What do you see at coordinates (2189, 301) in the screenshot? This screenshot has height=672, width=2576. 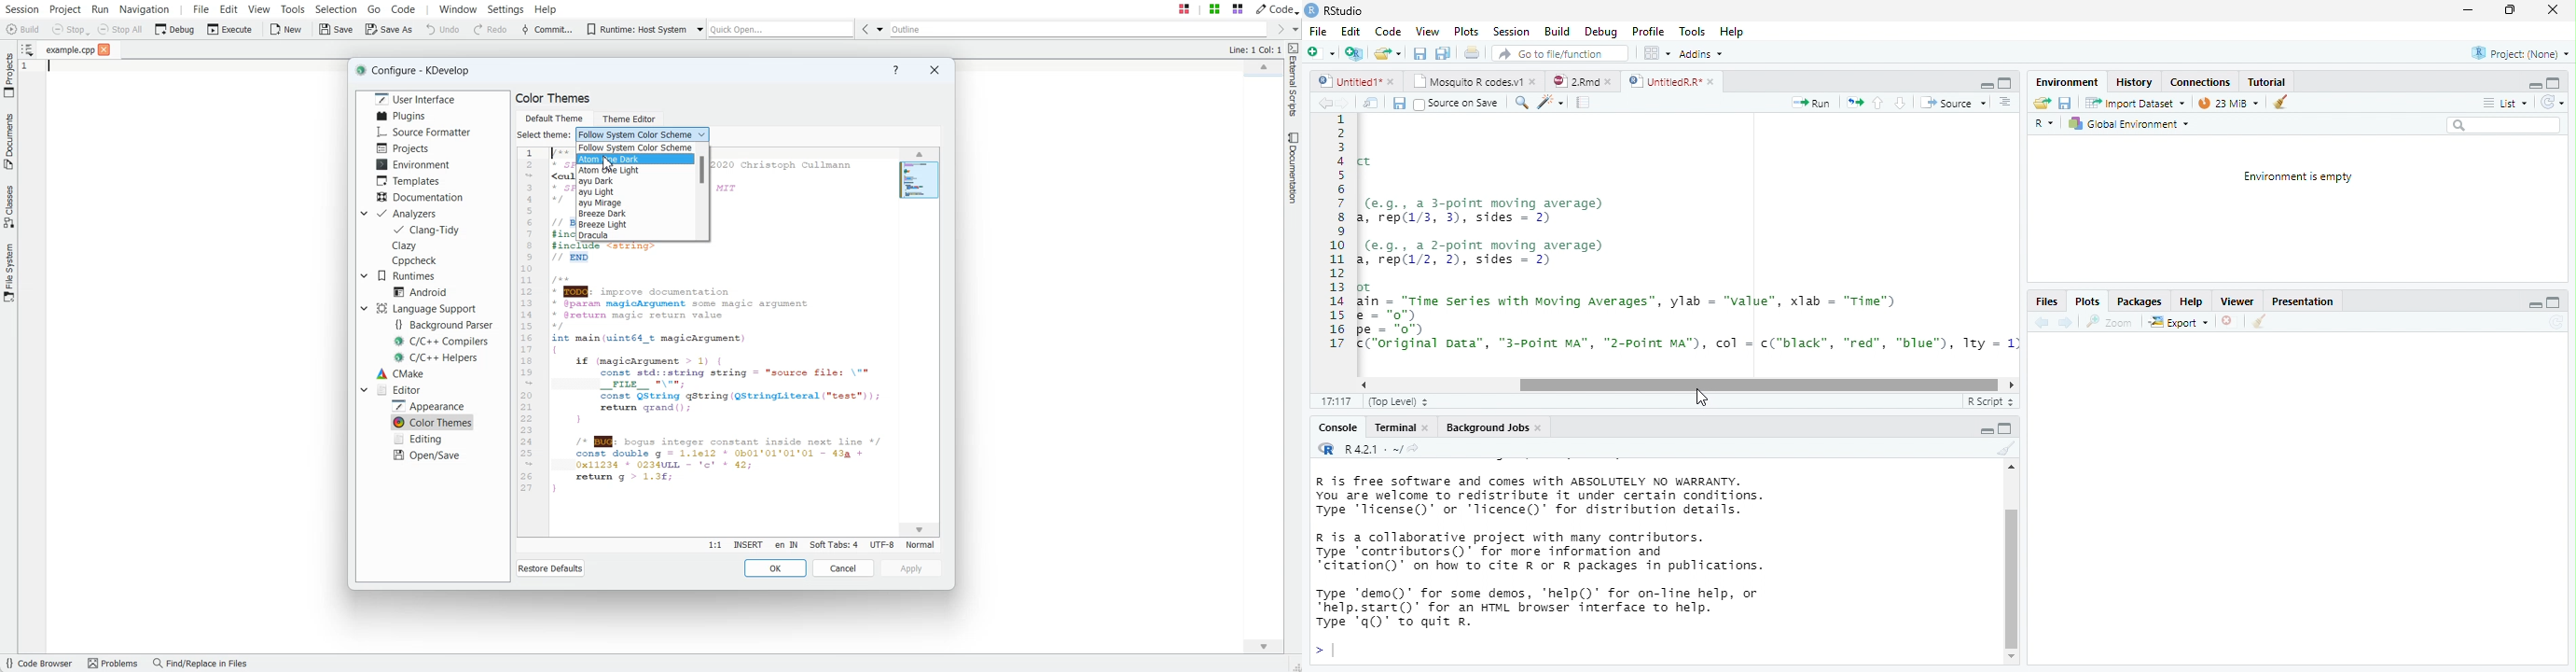 I see `Help` at bounding box center [2189, 301].